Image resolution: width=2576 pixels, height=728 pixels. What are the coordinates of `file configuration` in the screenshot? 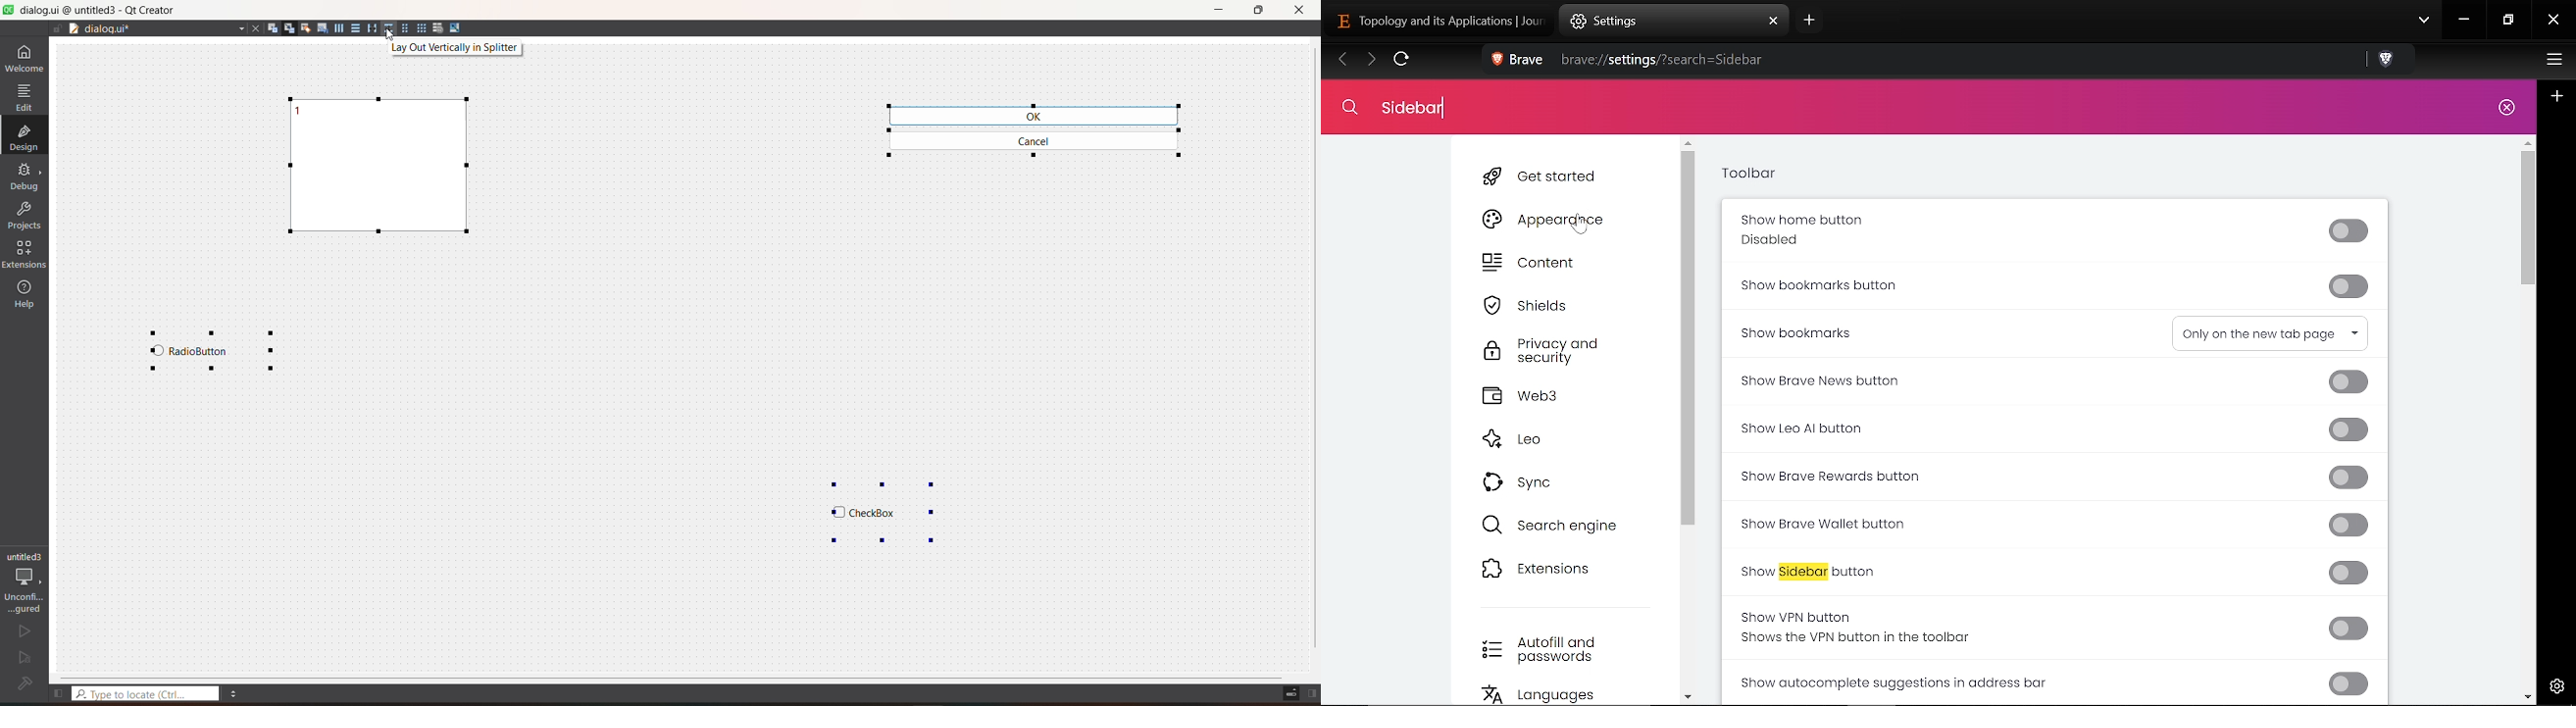 It's located at (23, 685).